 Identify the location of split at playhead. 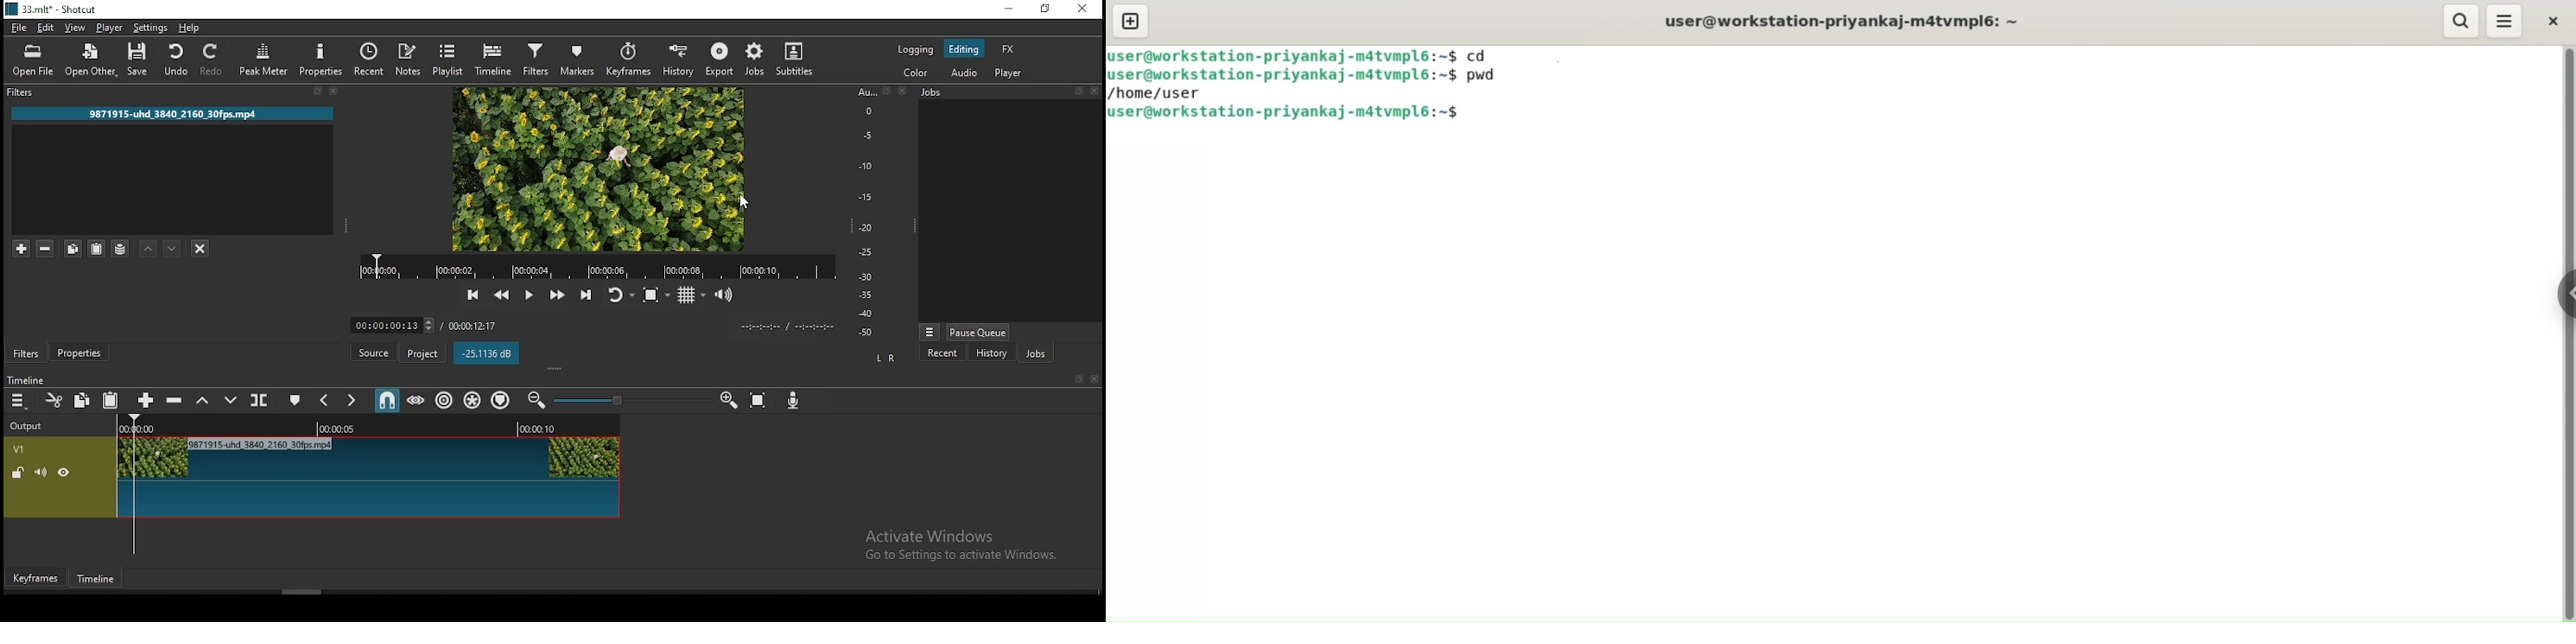
(261, 400).